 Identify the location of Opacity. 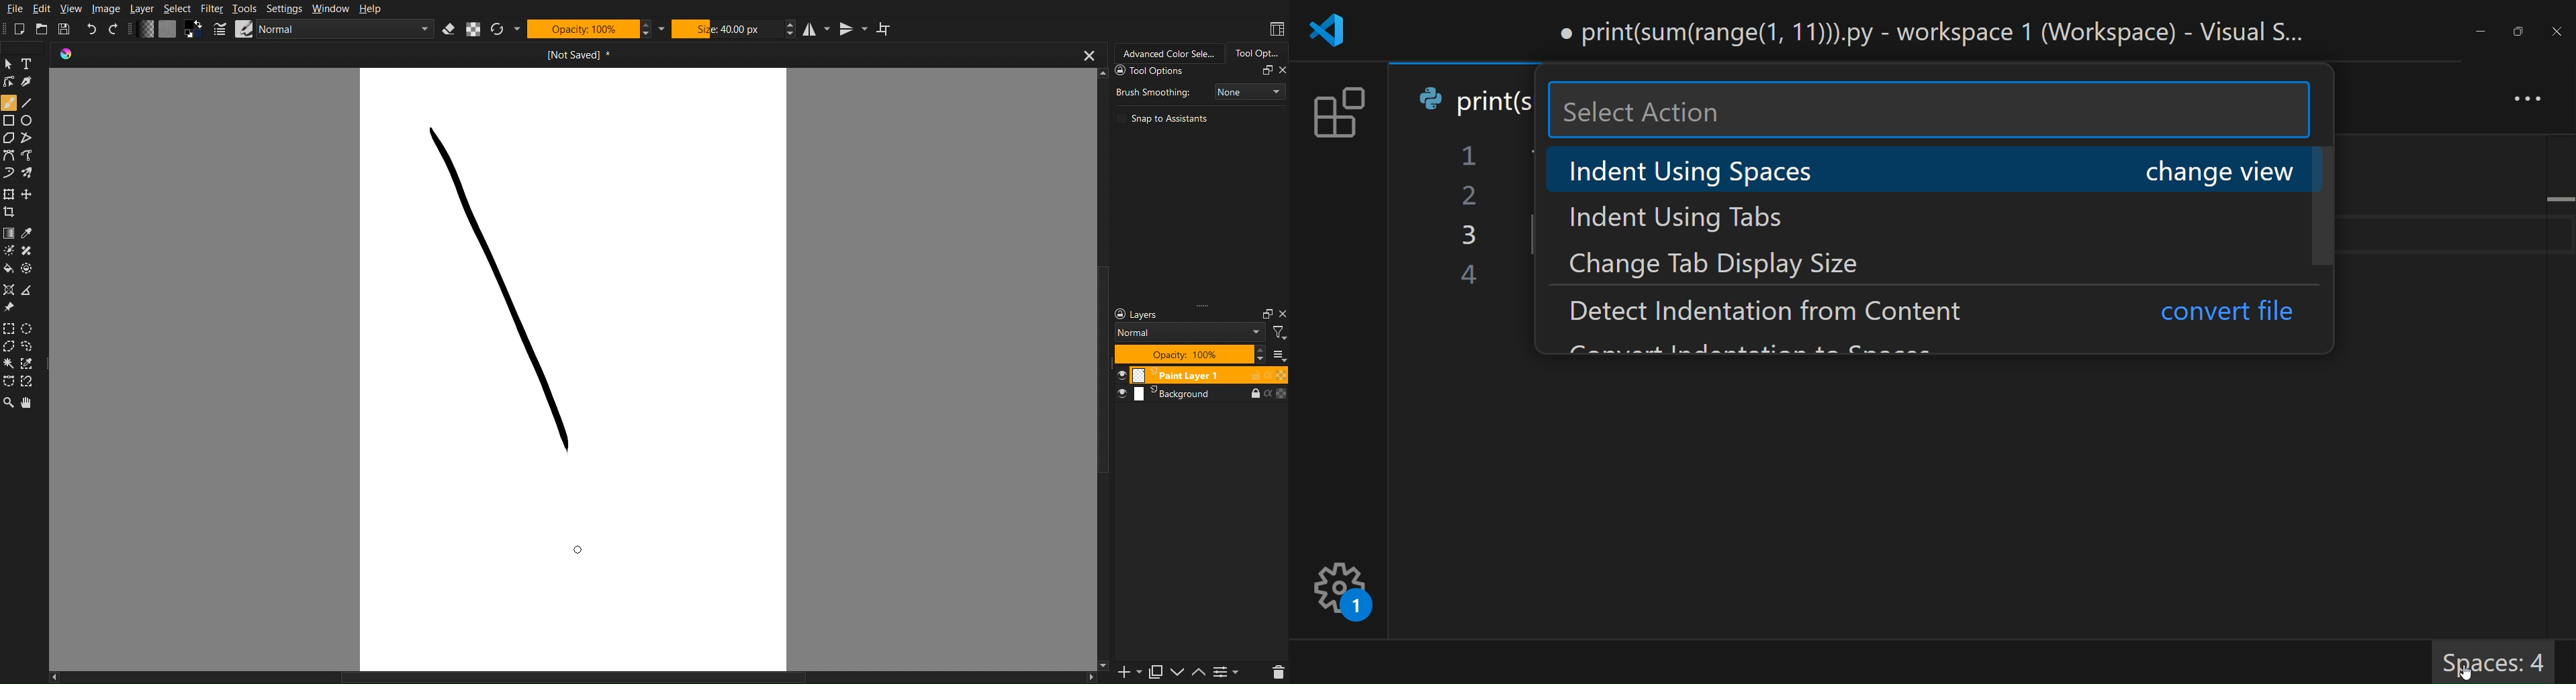
(1185, 353).